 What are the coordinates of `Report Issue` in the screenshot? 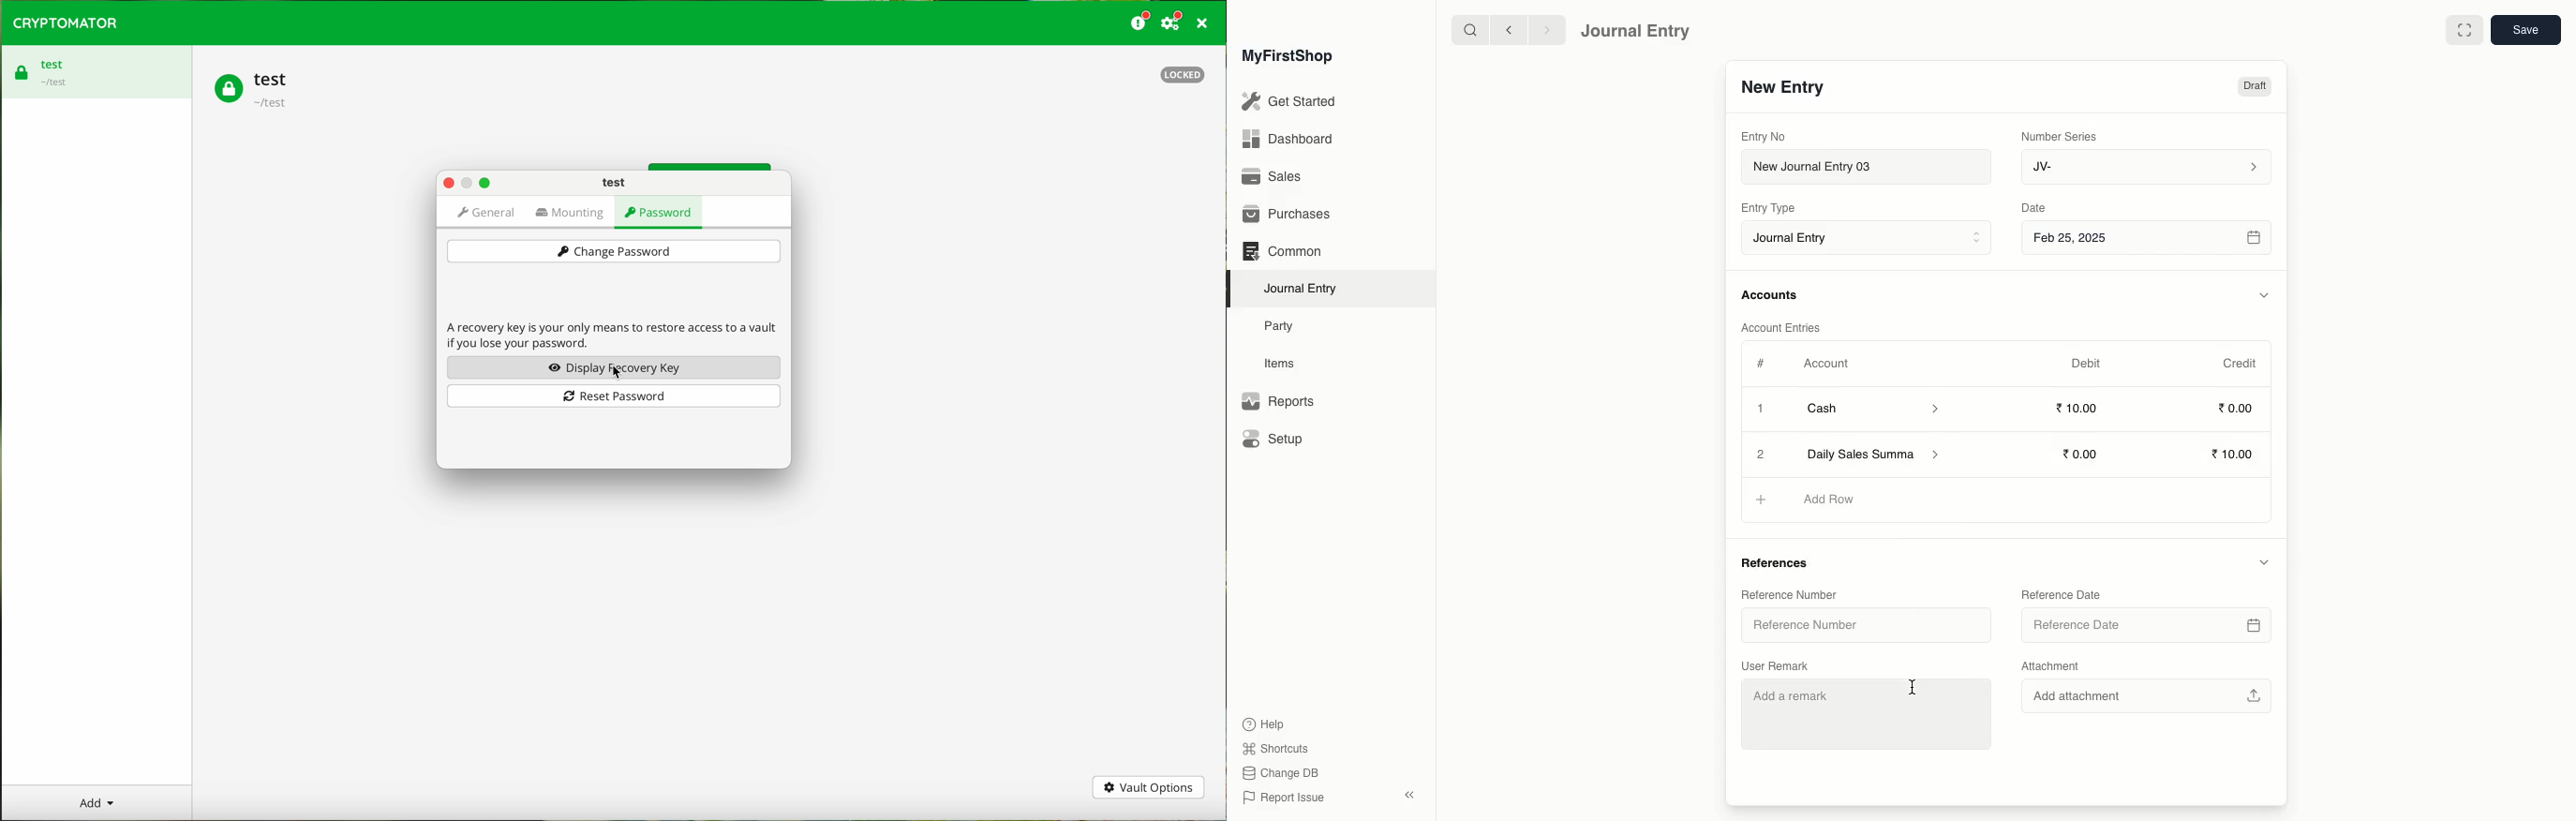 It's located at (1282, 798).